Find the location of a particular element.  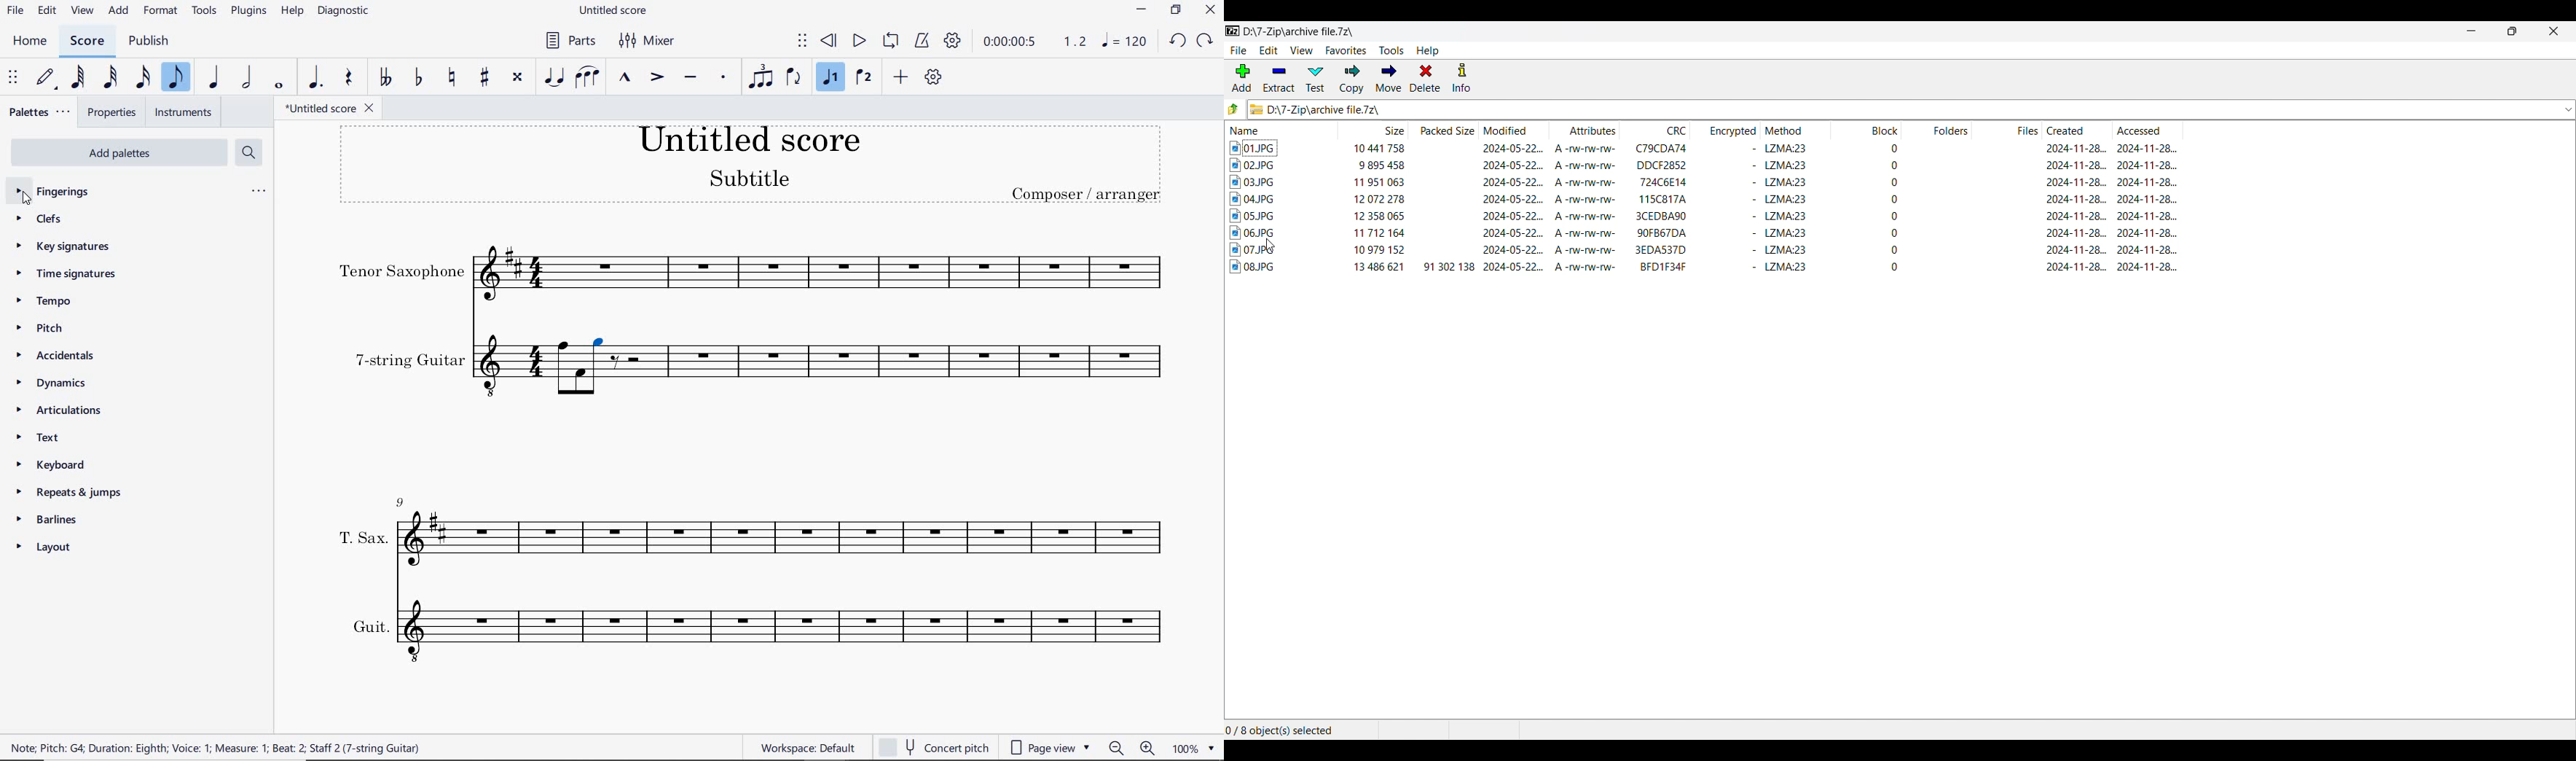

Files column is located at coordinates (2007, 130).